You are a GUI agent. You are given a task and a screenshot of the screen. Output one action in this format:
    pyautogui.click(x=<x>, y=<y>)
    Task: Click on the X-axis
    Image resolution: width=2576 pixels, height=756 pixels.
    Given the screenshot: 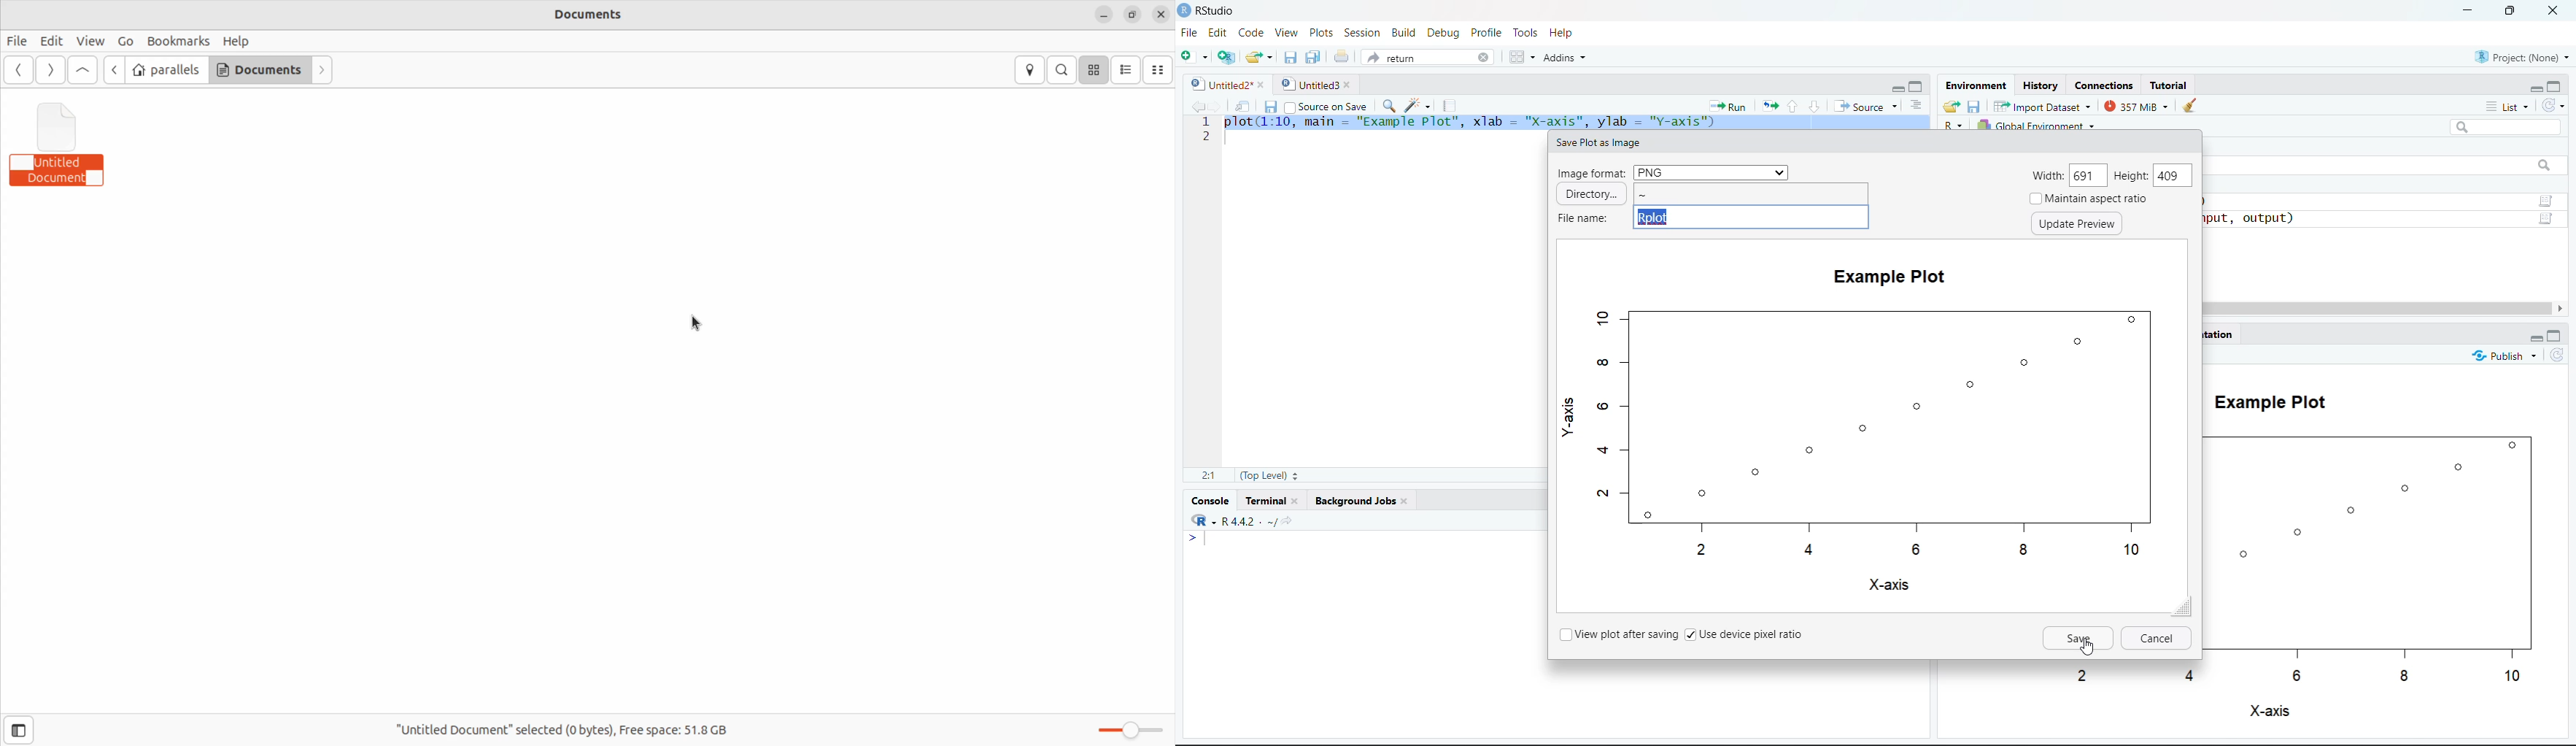 What is the action you would take?
    pyautogui.click(x=1887, y=585)
    